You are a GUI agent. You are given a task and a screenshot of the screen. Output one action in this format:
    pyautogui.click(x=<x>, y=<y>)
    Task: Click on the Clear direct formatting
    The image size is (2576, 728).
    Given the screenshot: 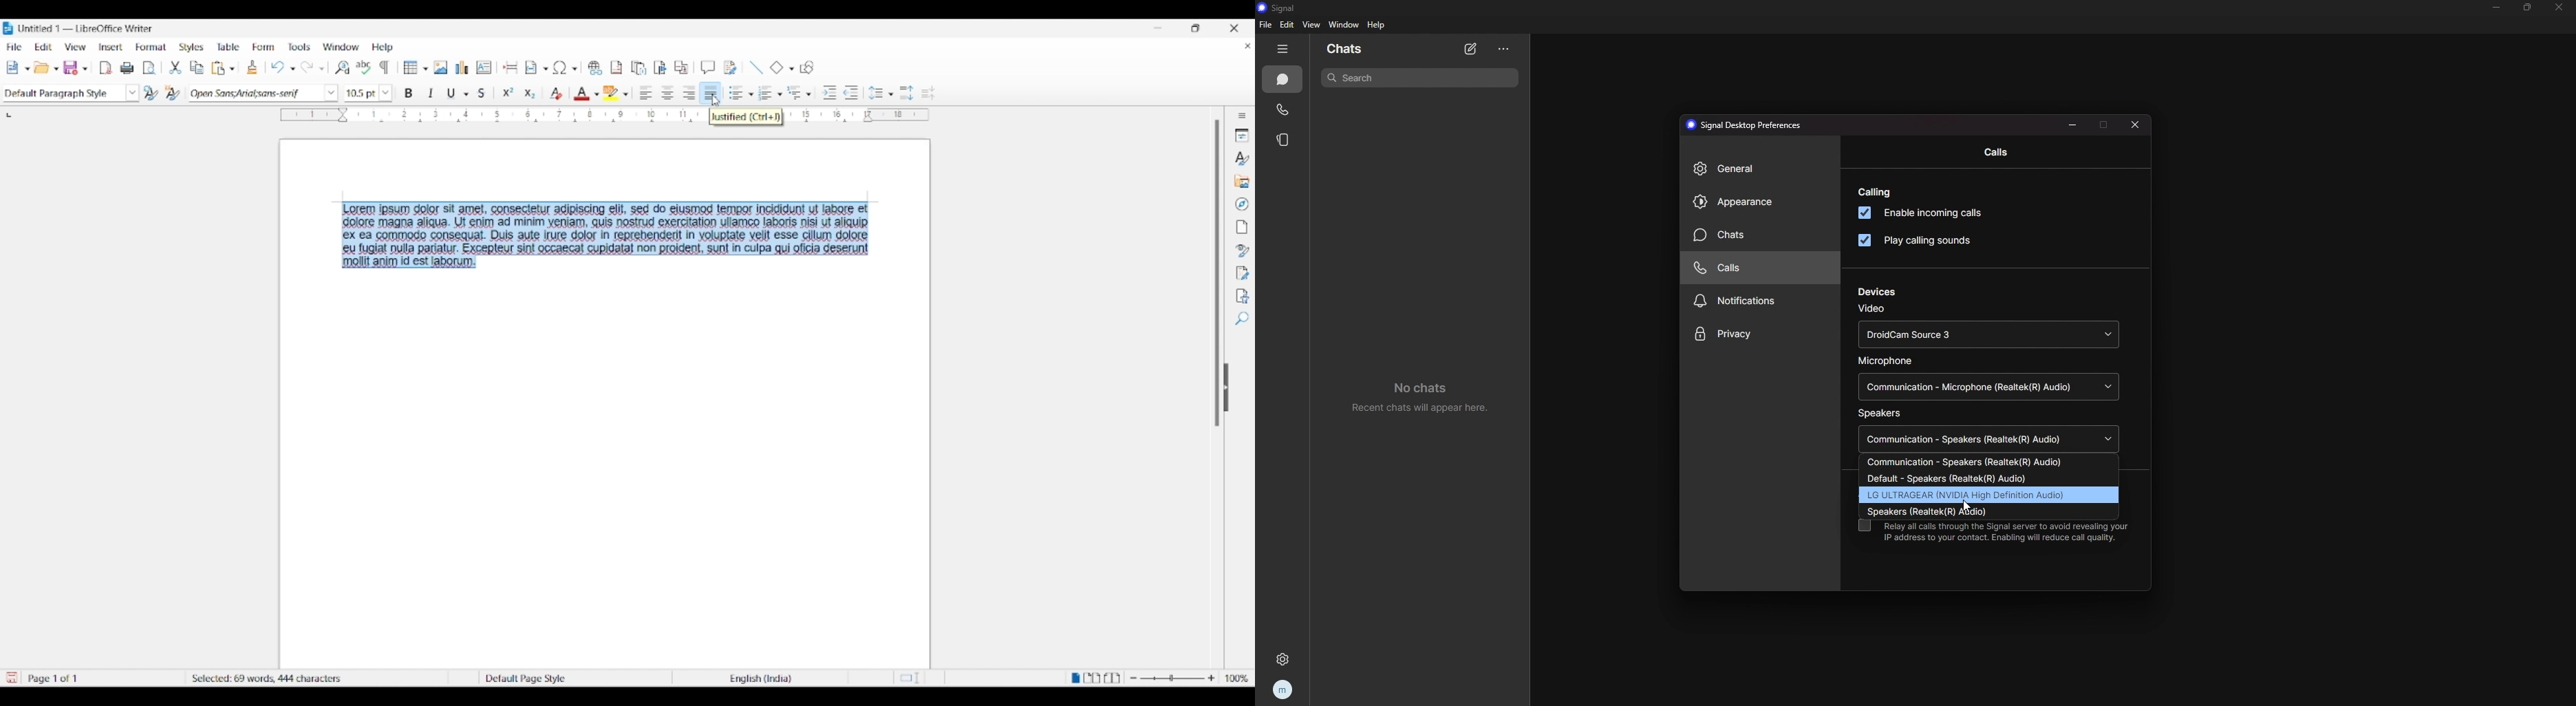 What is the action you would take?
    pyautogui.click(x=556, y=93)
    